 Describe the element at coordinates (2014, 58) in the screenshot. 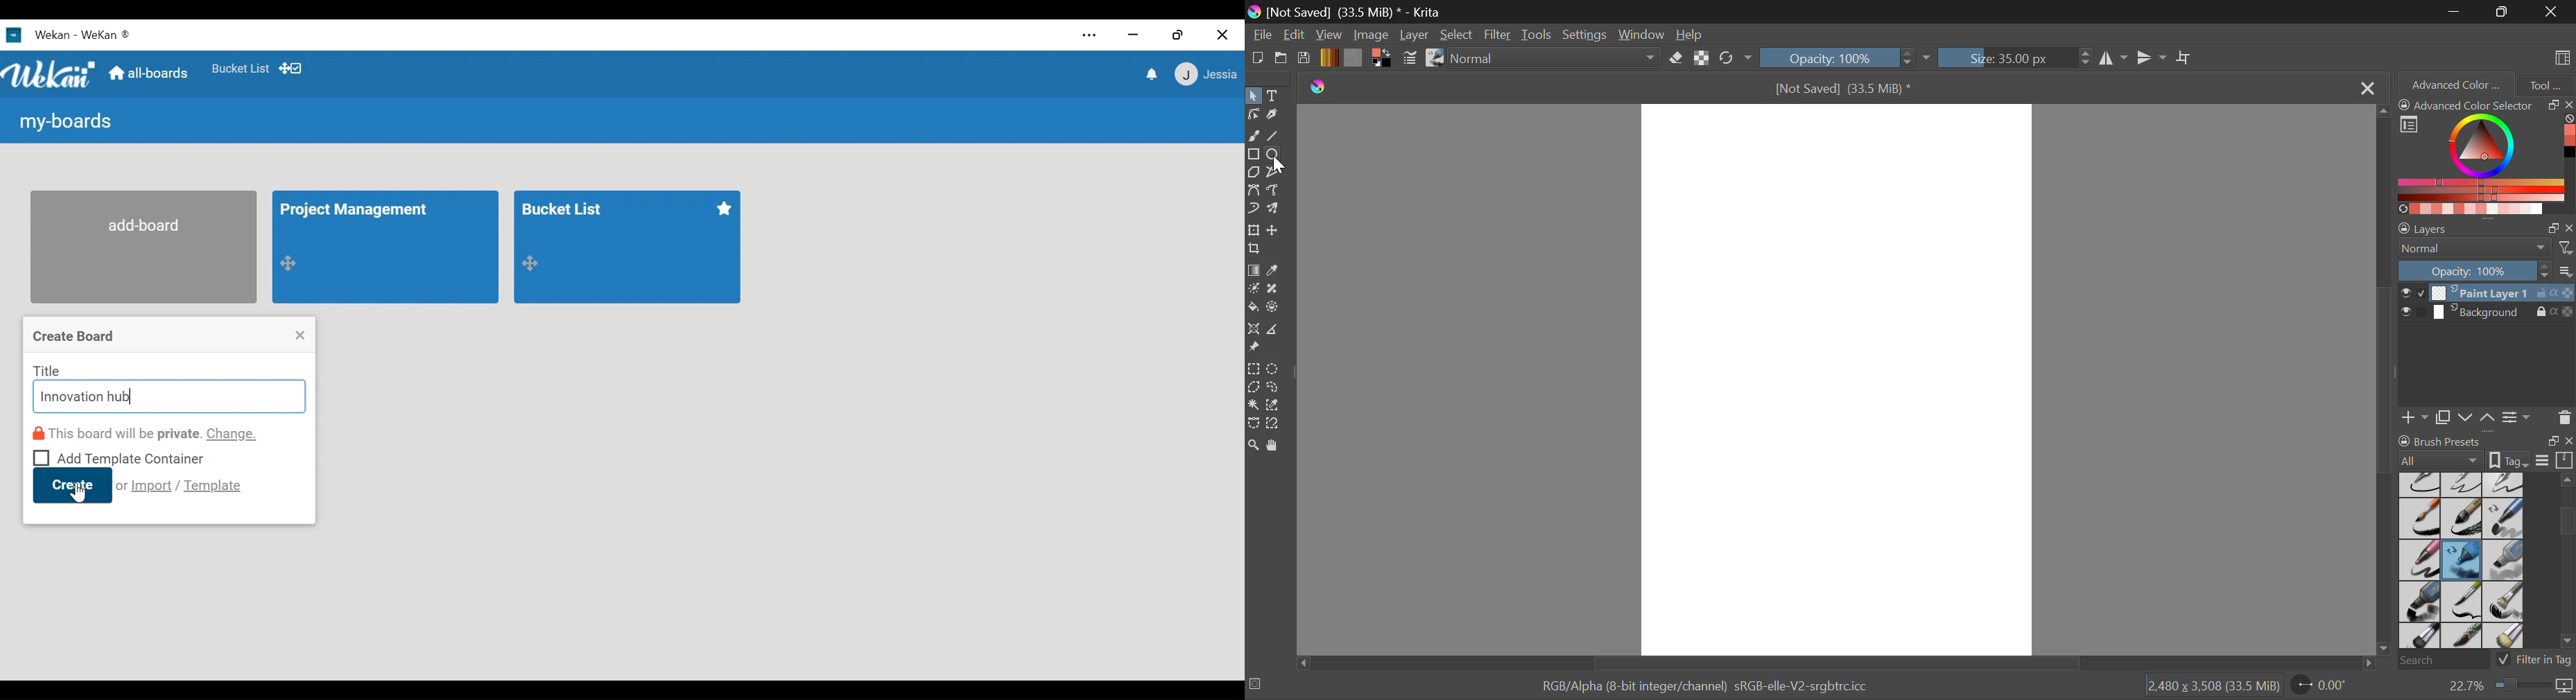

I see `Size : 35px` at that location.